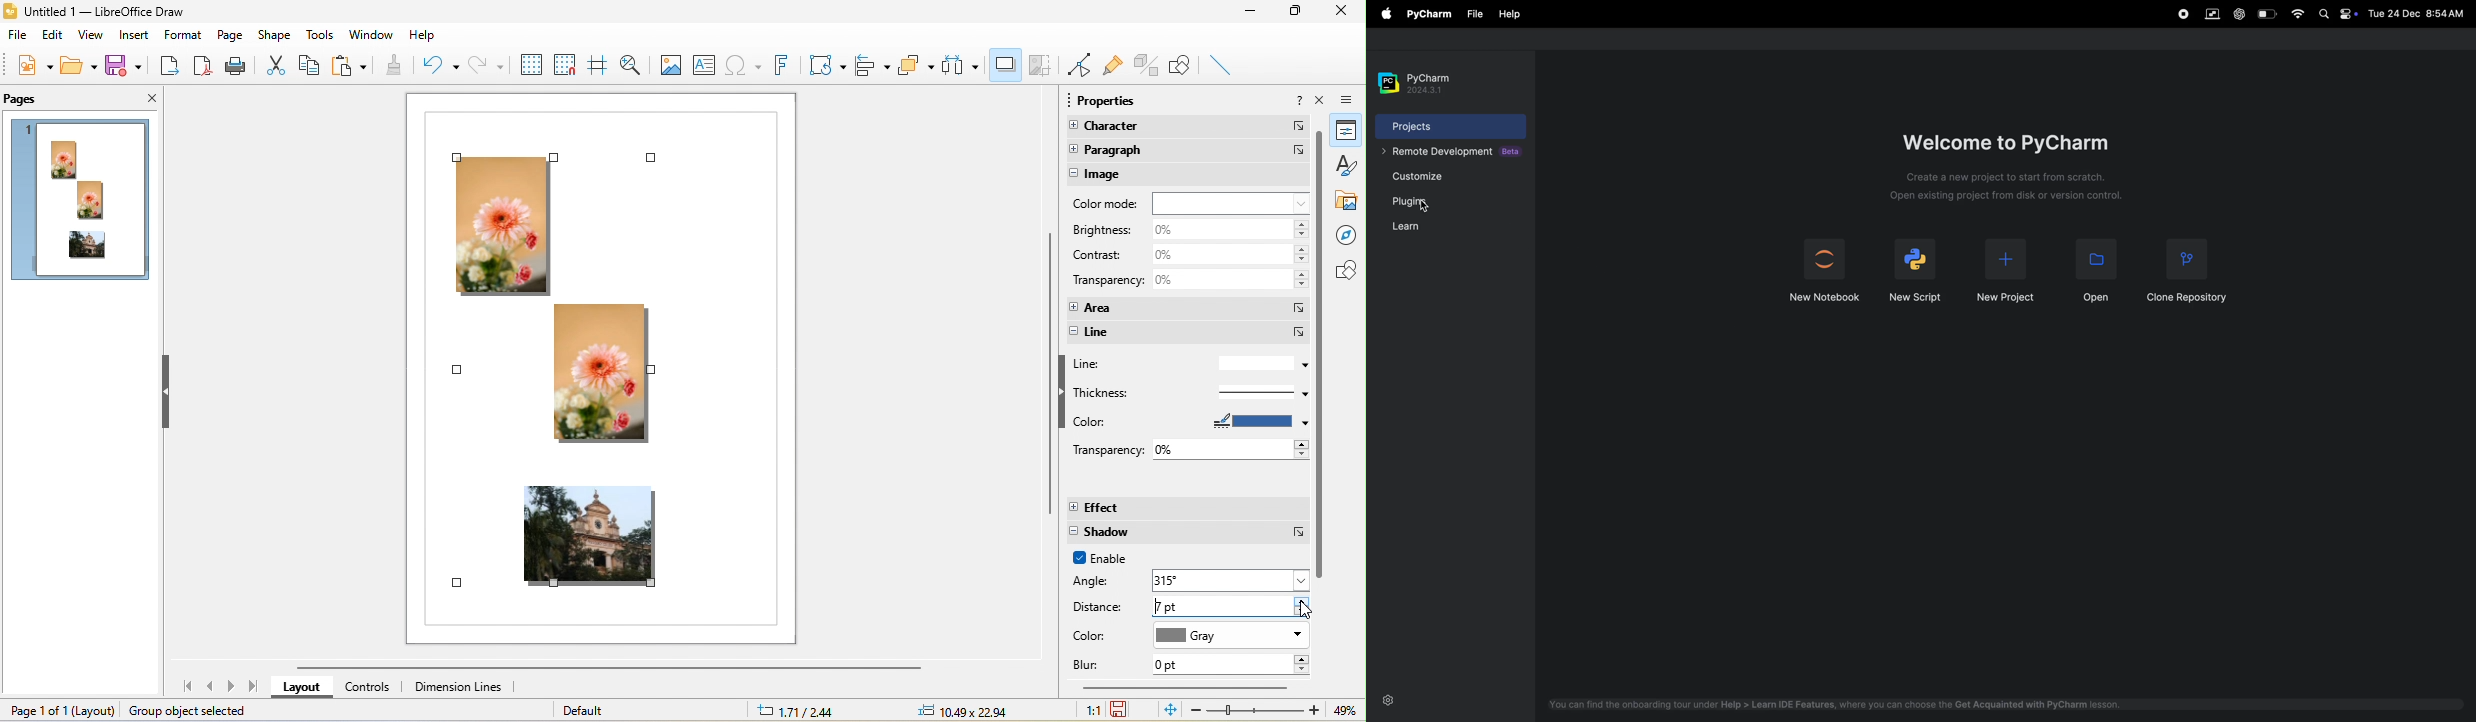  I want to click on record, so click(2183, 14).